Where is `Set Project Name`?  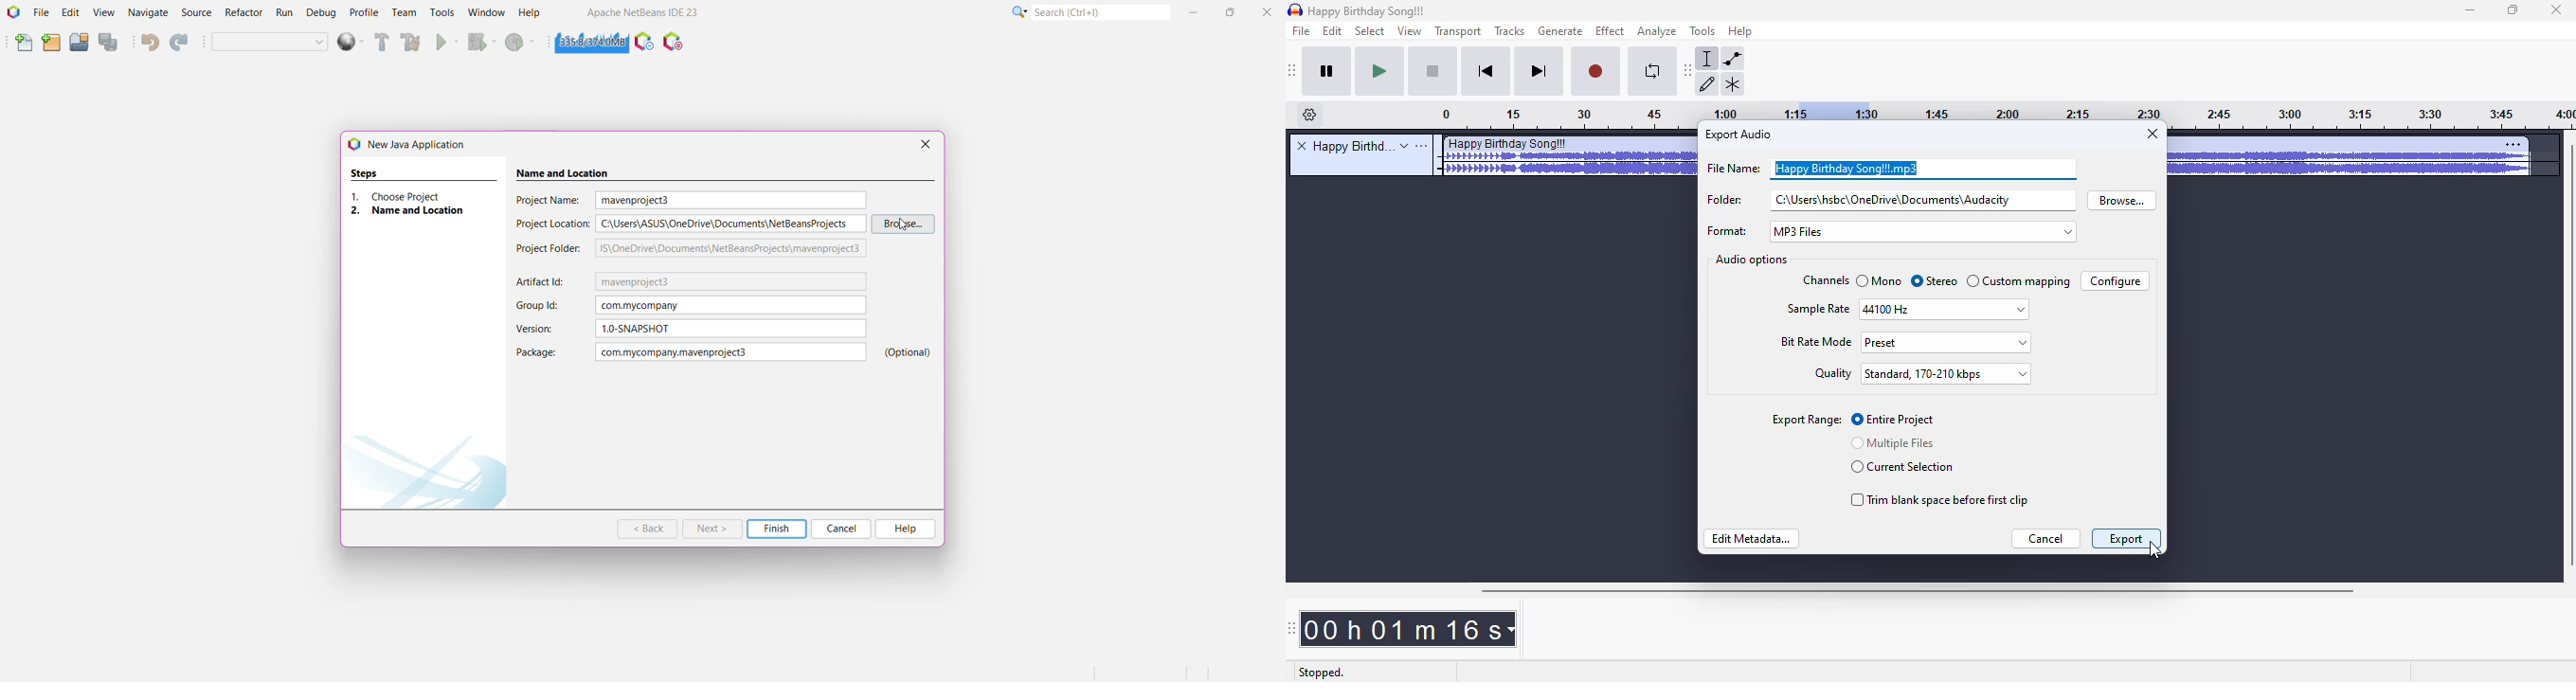 Set Project Name is located at coordinates (731, 200).